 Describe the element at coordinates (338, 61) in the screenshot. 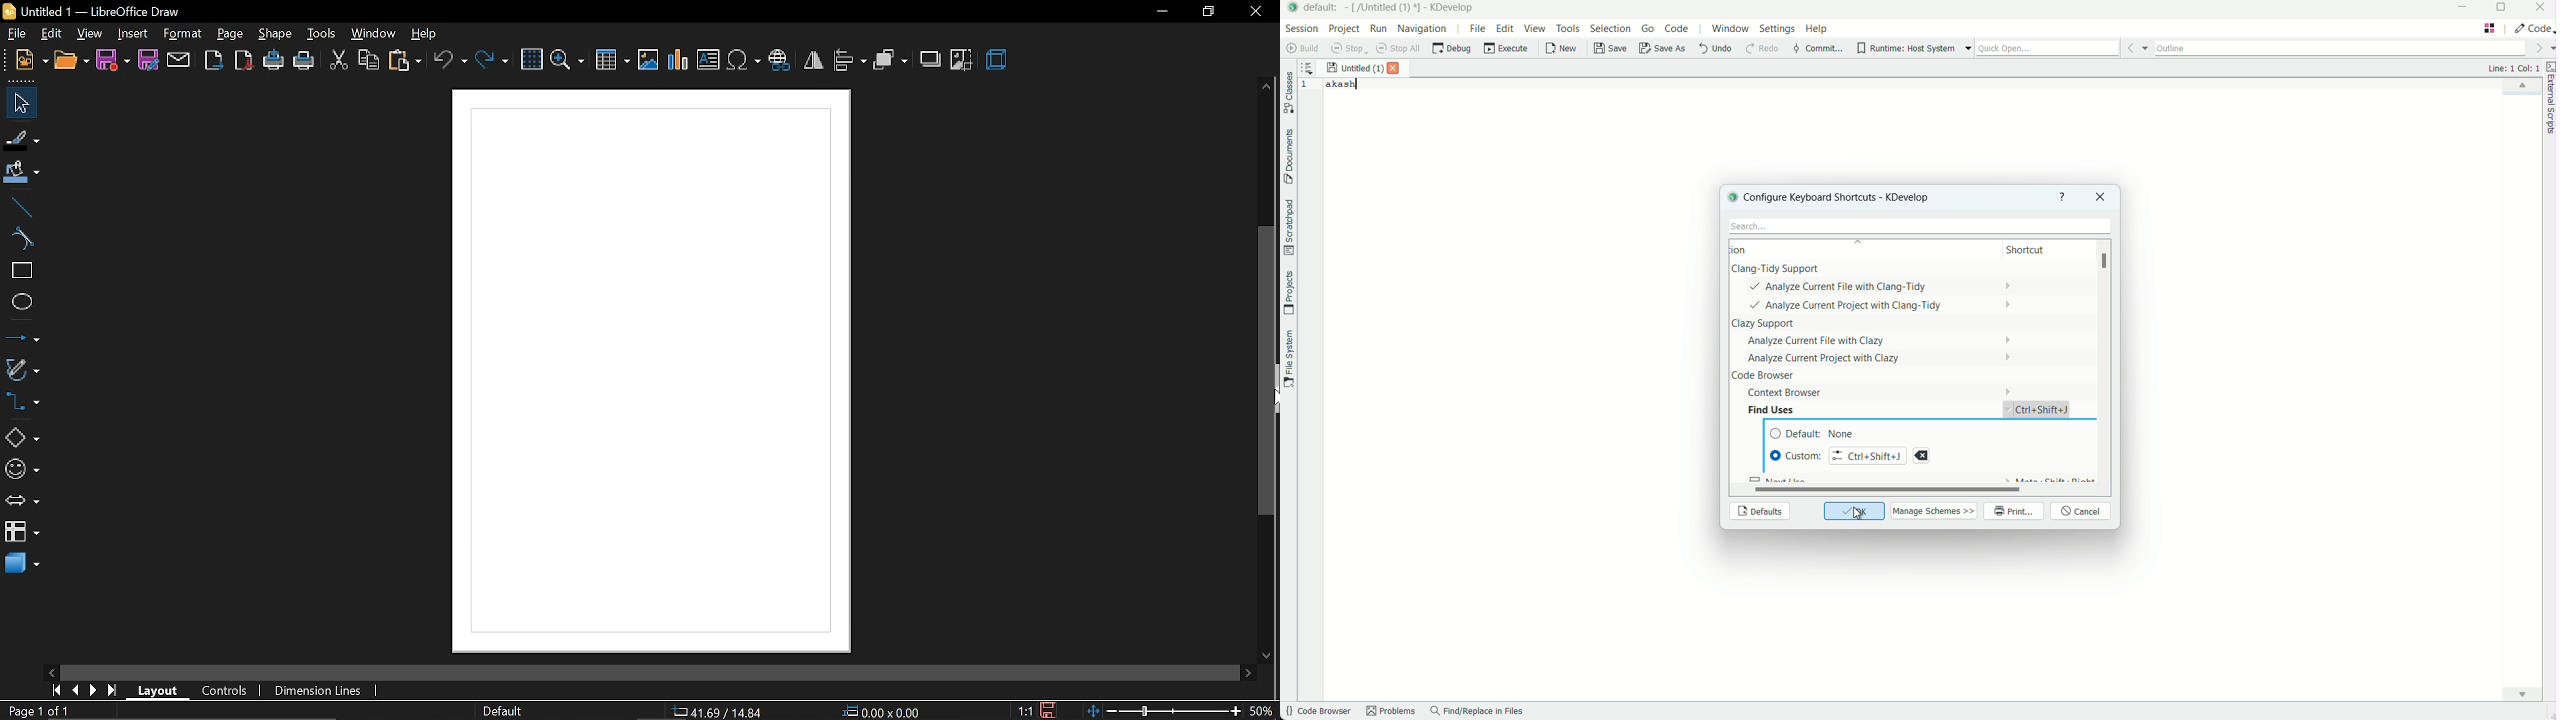

I see `cut` at that location.